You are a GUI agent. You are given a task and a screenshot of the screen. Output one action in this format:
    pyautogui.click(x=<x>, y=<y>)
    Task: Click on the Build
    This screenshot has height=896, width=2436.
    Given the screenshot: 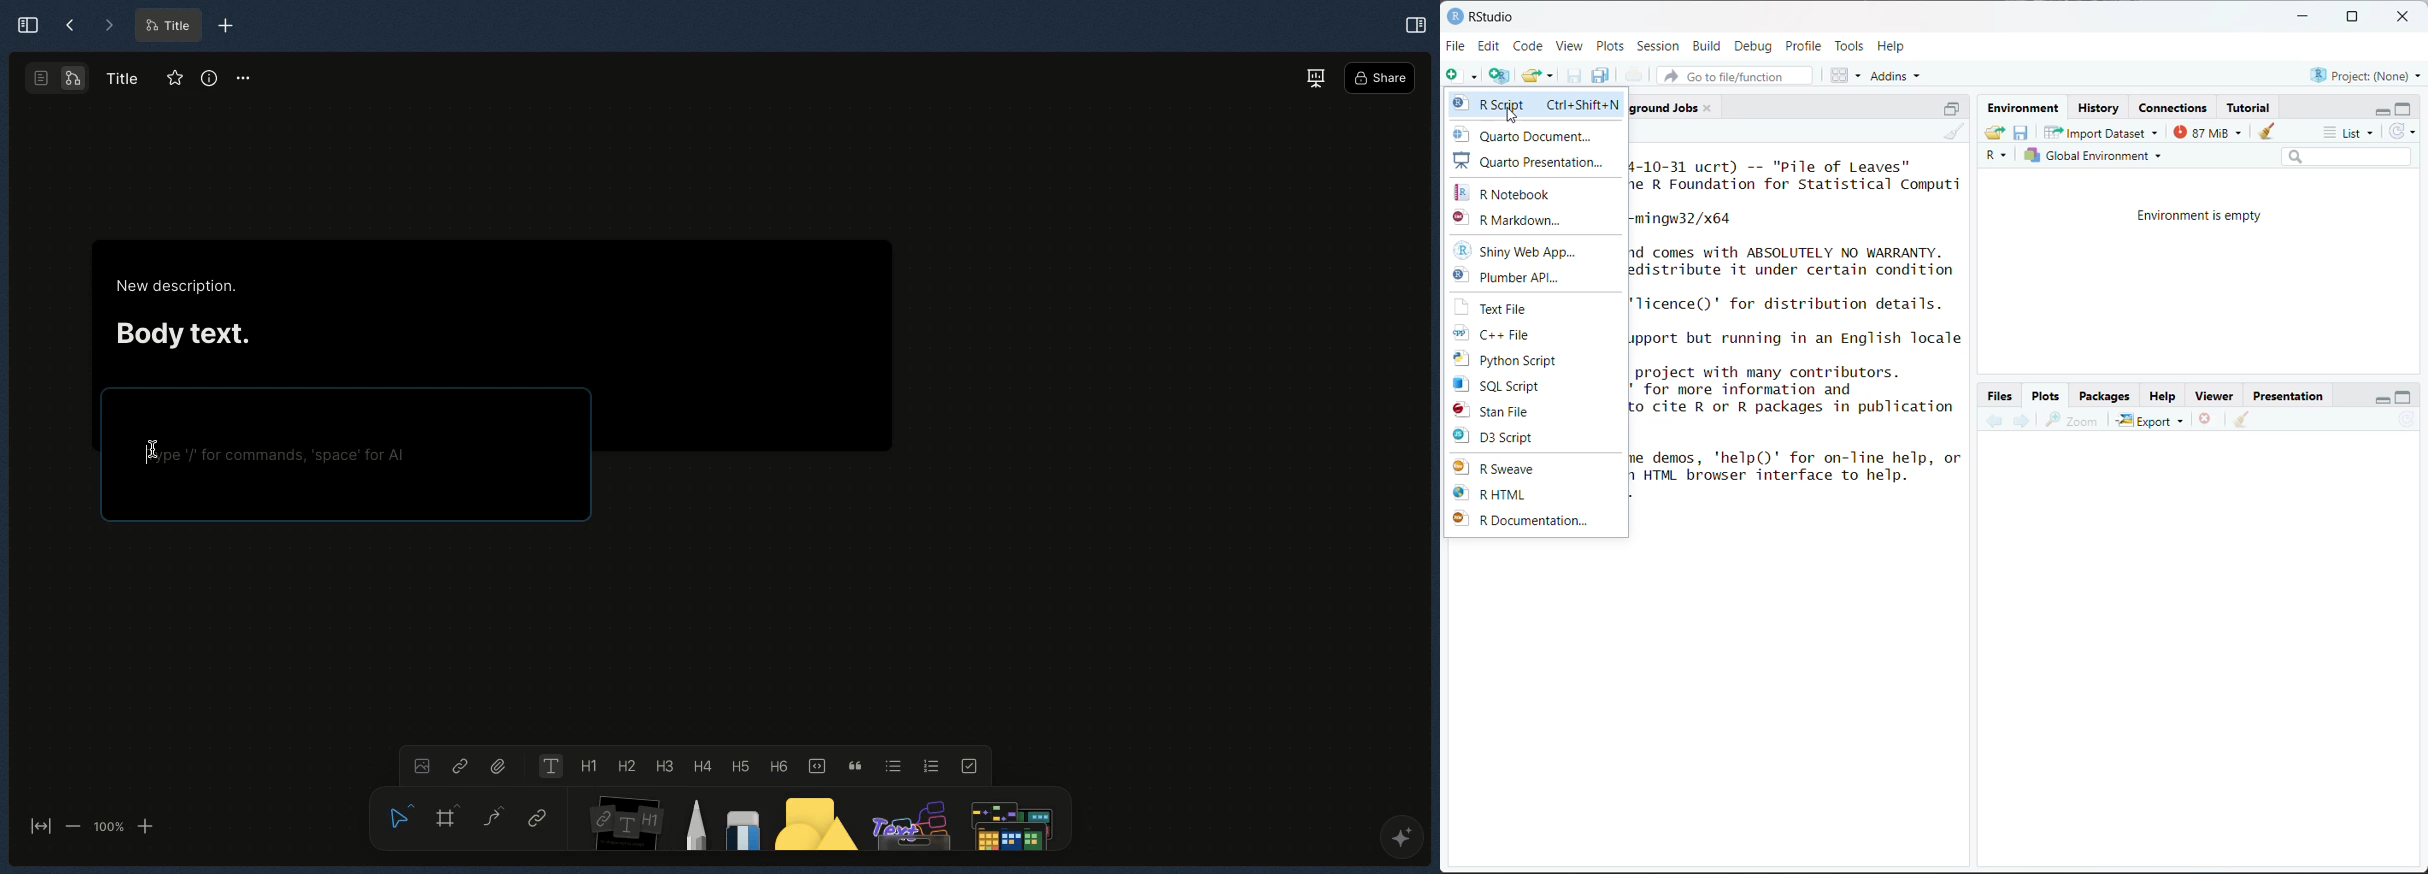 What is the action you would take?
    pyautogui.click(x=1709, y=46)
    